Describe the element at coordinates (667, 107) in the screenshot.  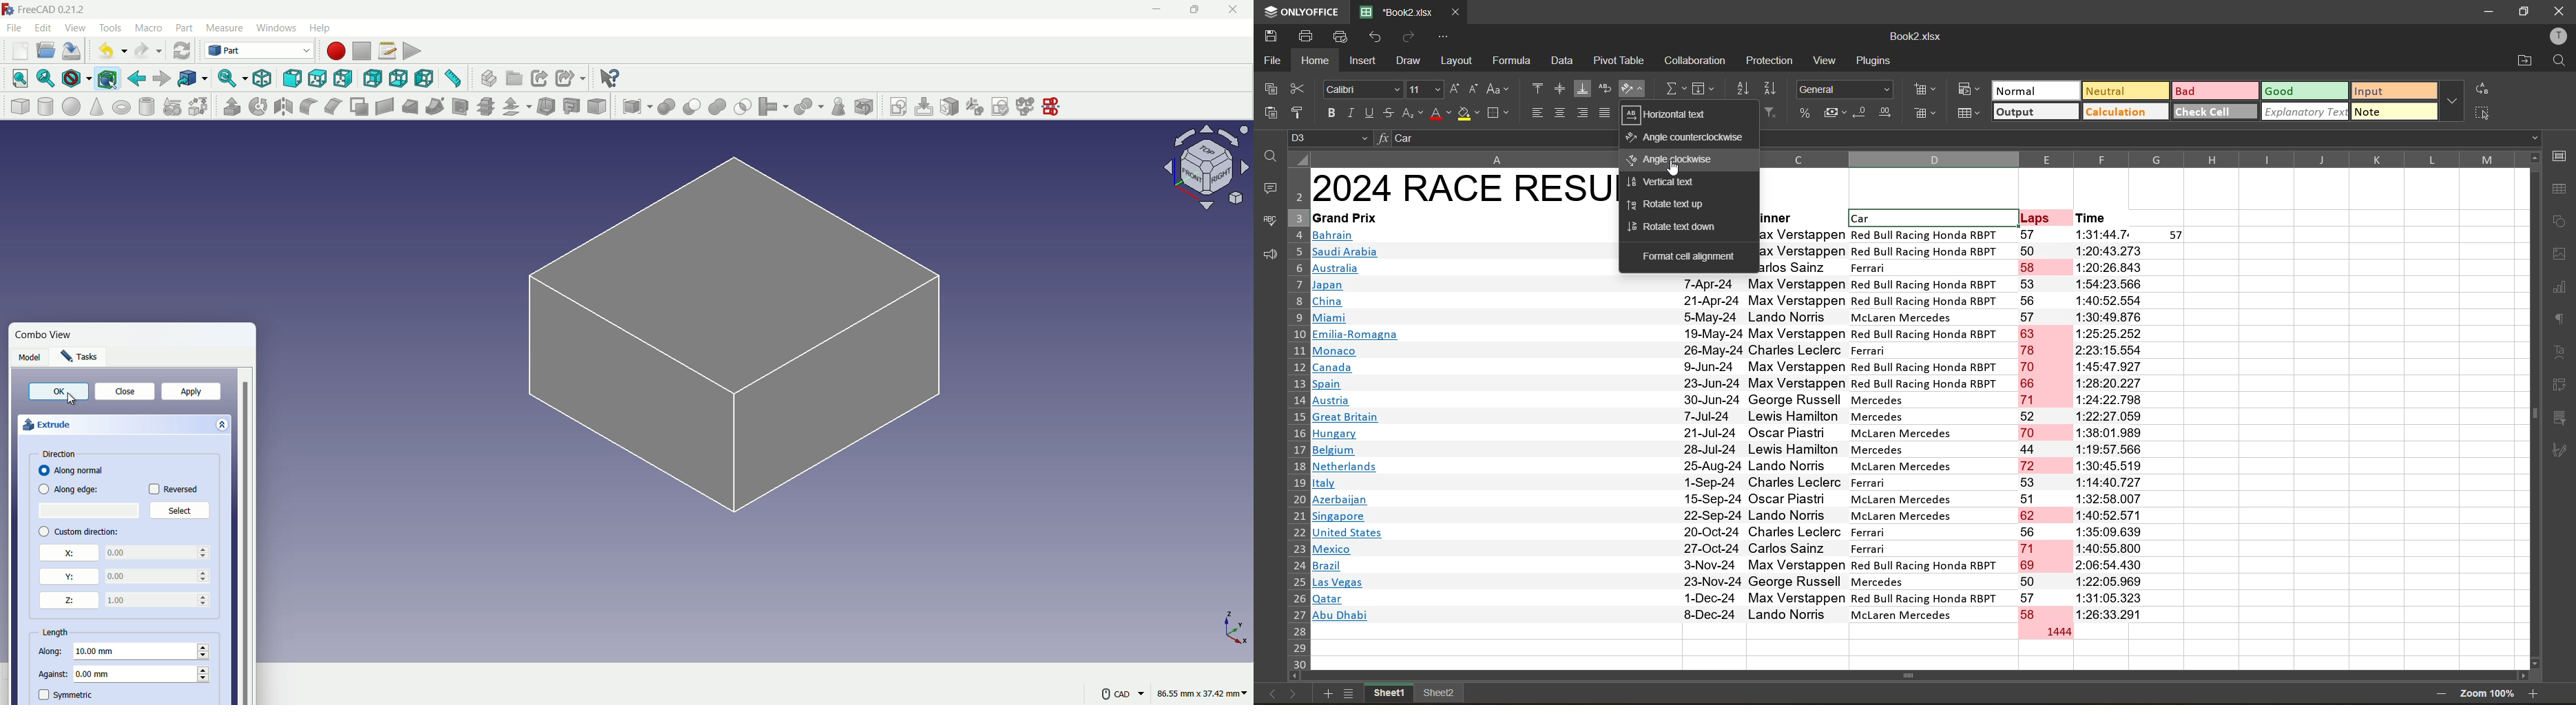
I see `boolean` at that location.